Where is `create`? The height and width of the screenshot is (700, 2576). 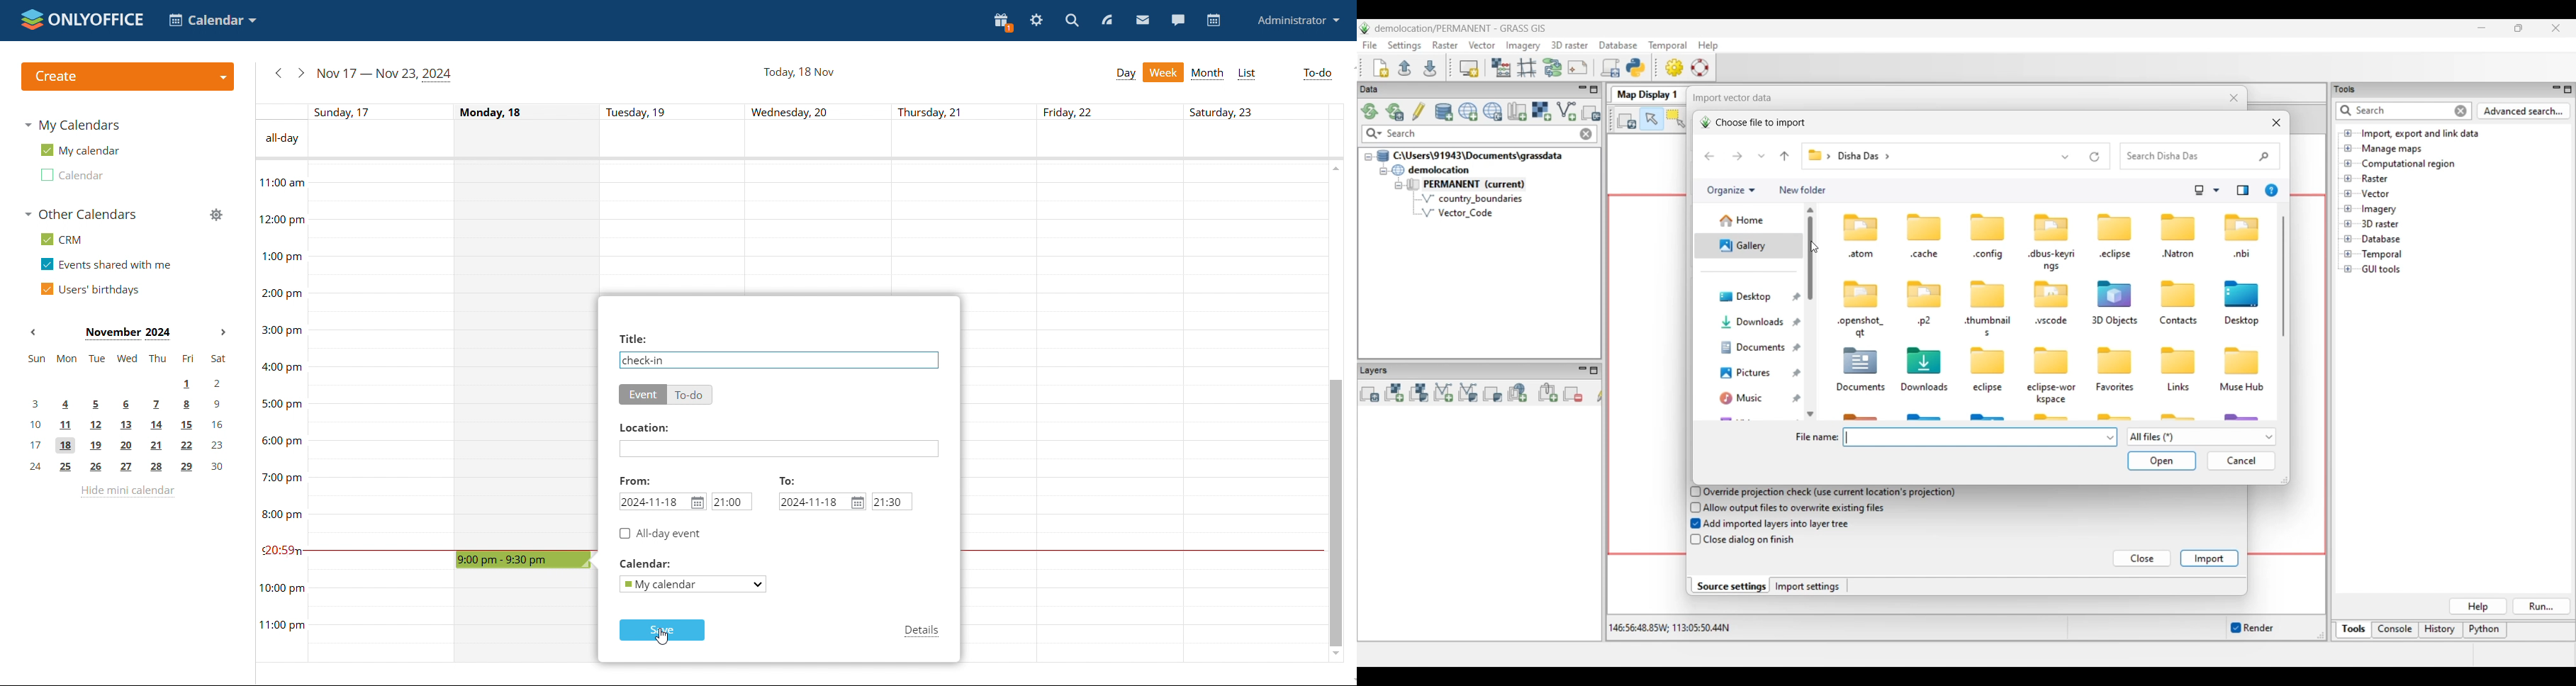
create is located at coordinates (128, 77).